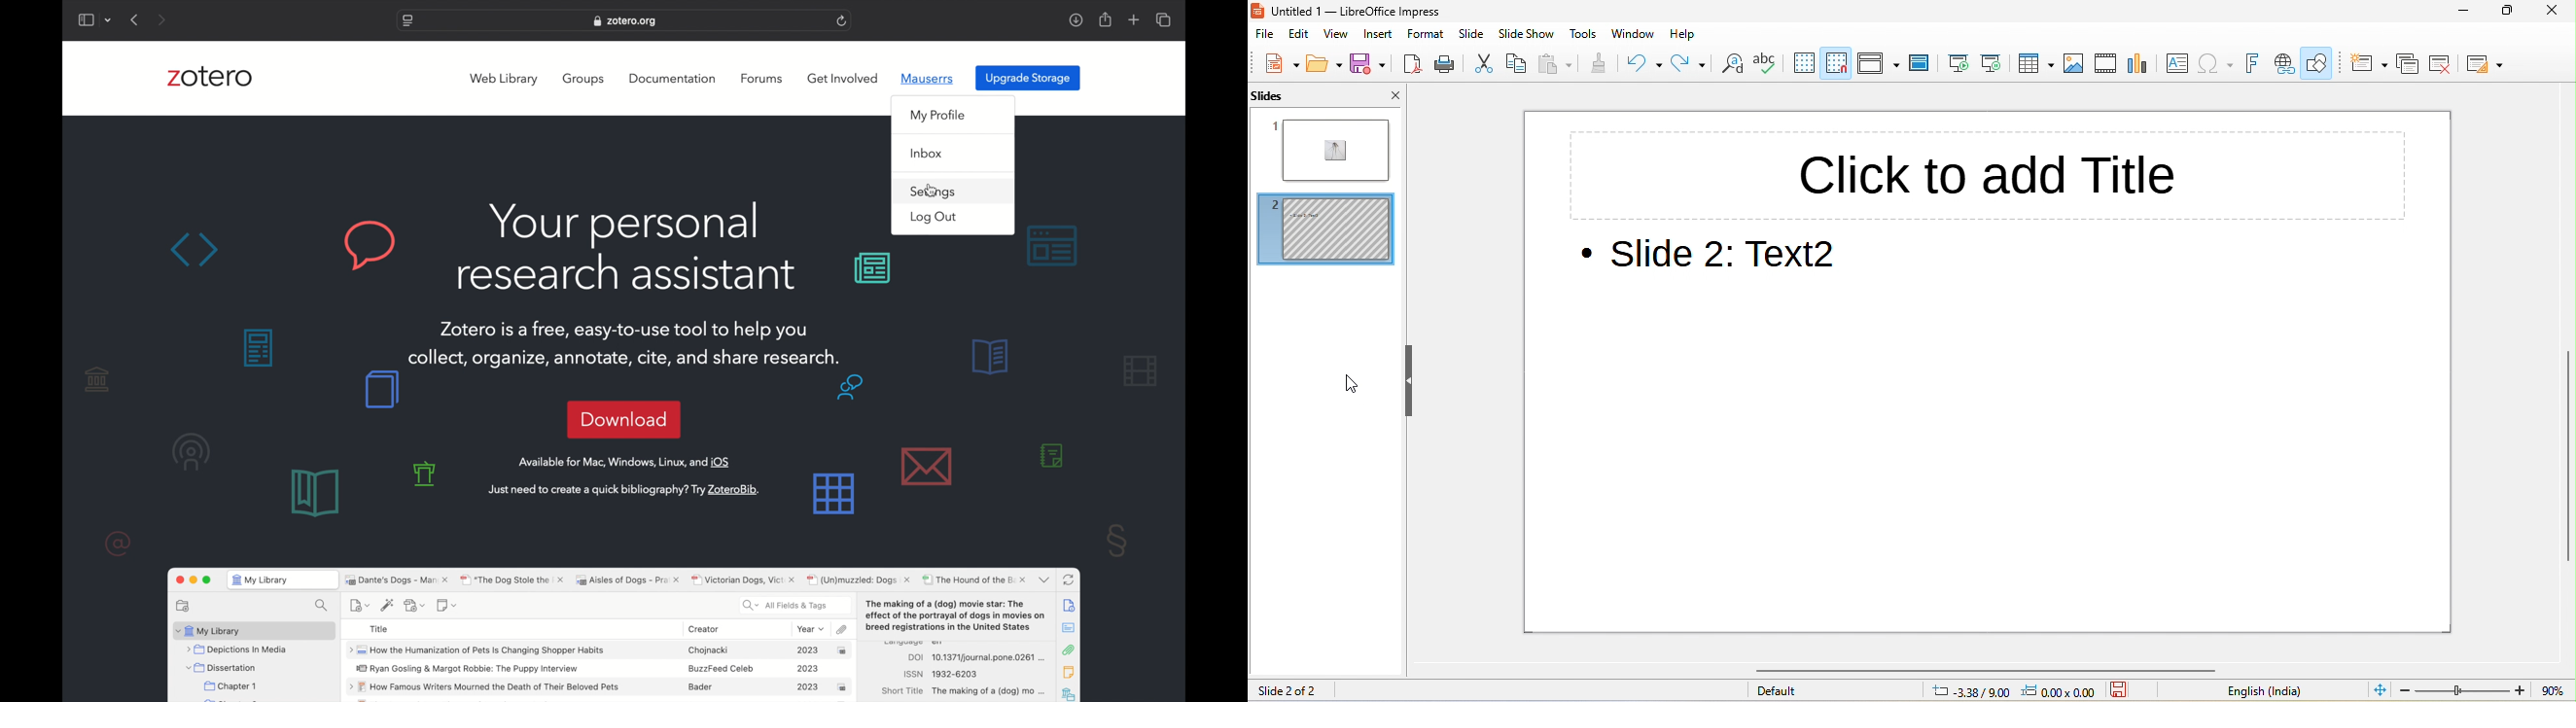 This screenshot has height=728, width=2576. What do you see at coordinates (1920, 64) in the screenshot?
I see `master slide` at bounding box center [1920, 64].